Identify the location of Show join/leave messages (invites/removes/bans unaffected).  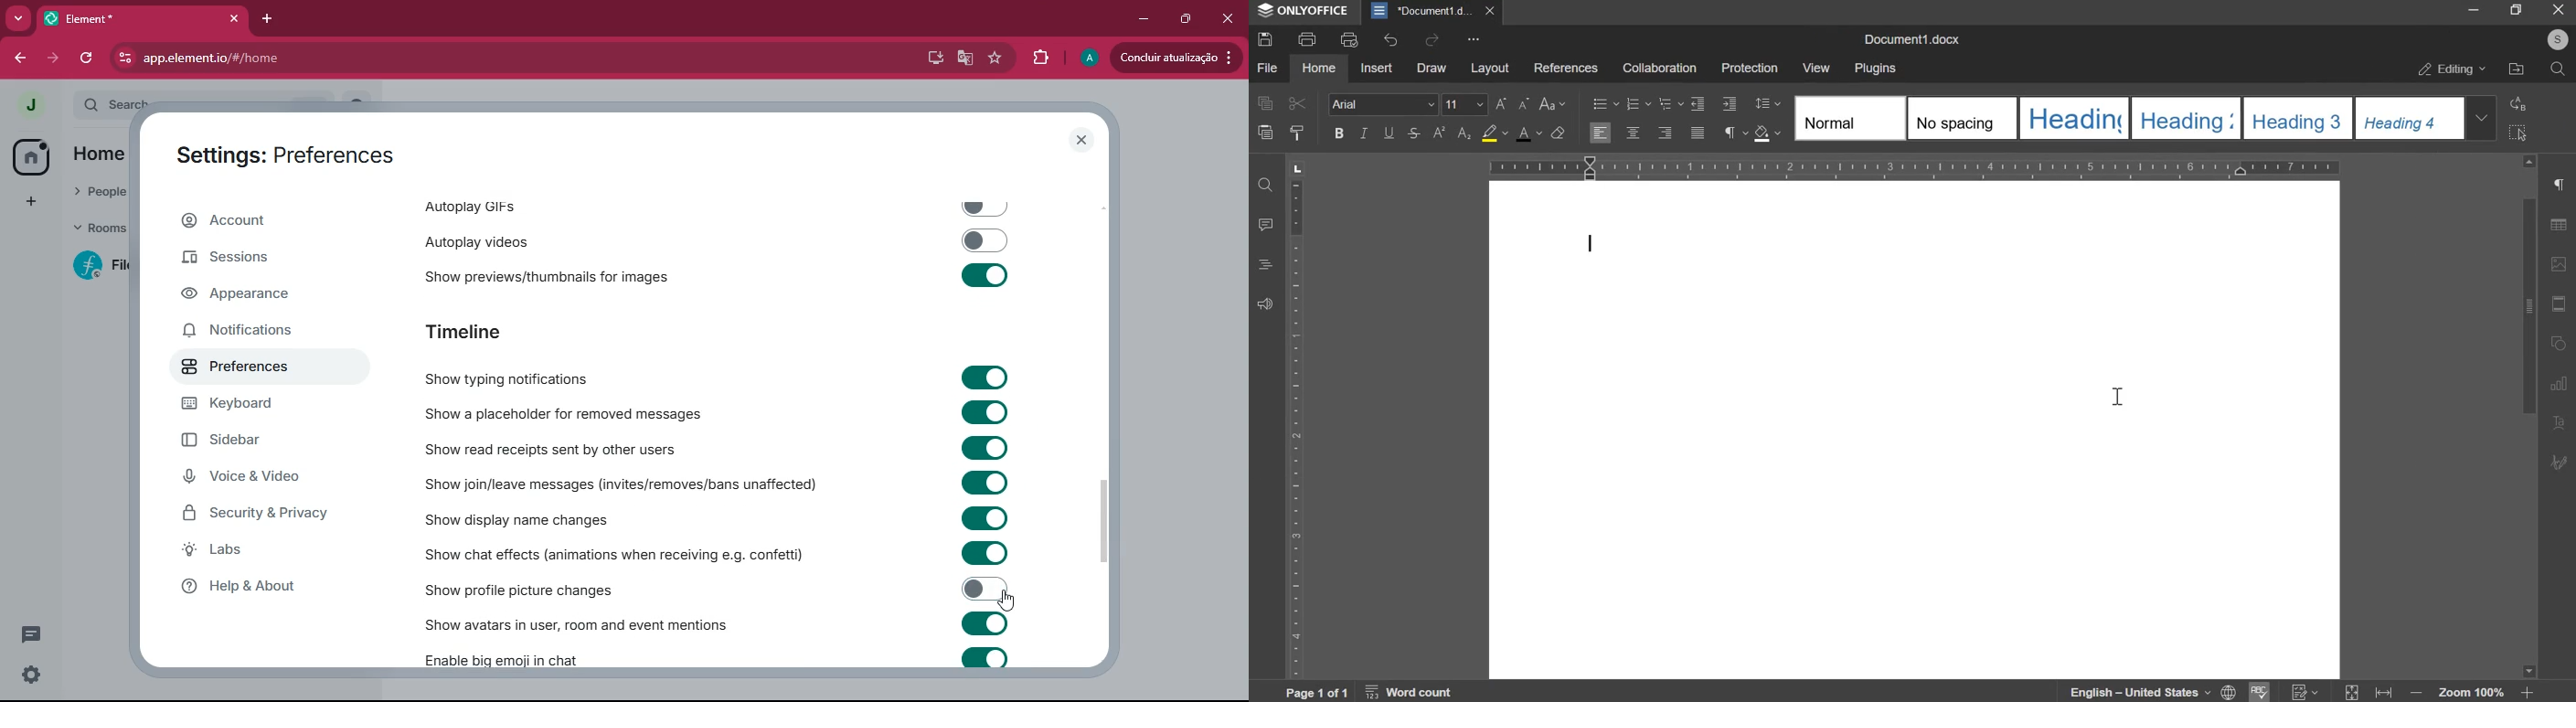
(722, 483).